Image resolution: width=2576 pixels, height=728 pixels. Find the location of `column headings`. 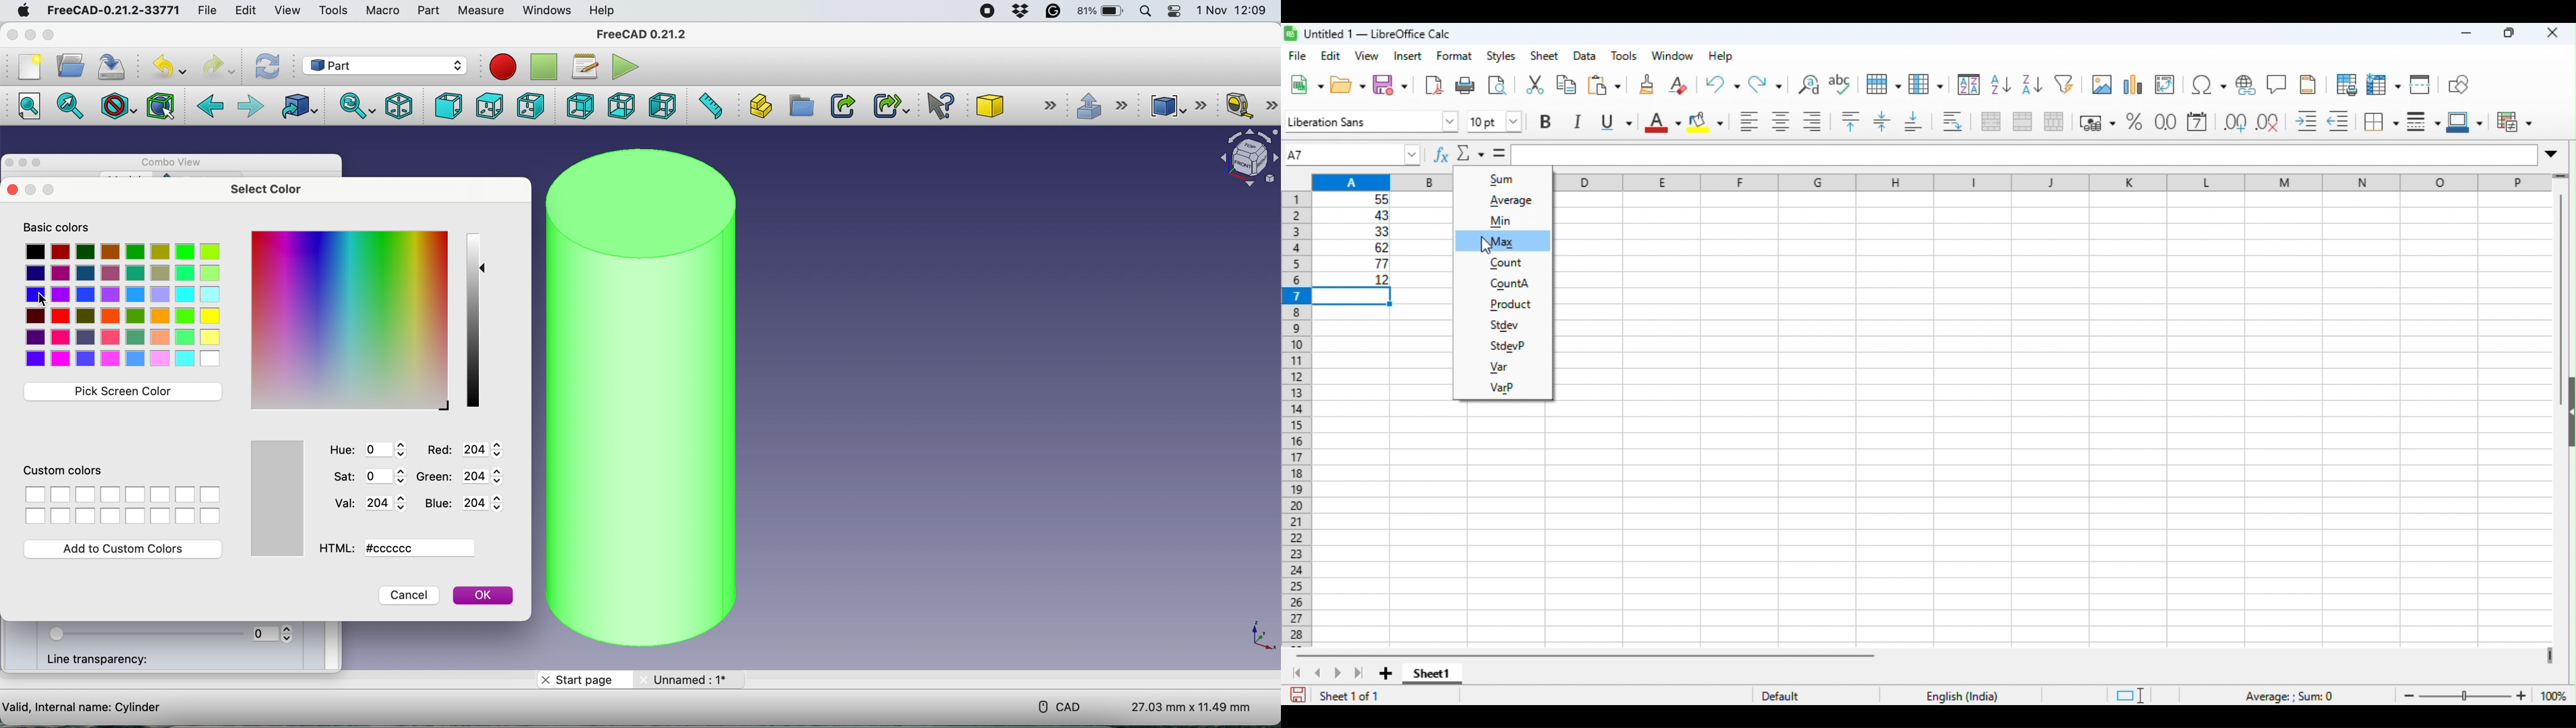

column headings is located at coordinates (1383, 181).